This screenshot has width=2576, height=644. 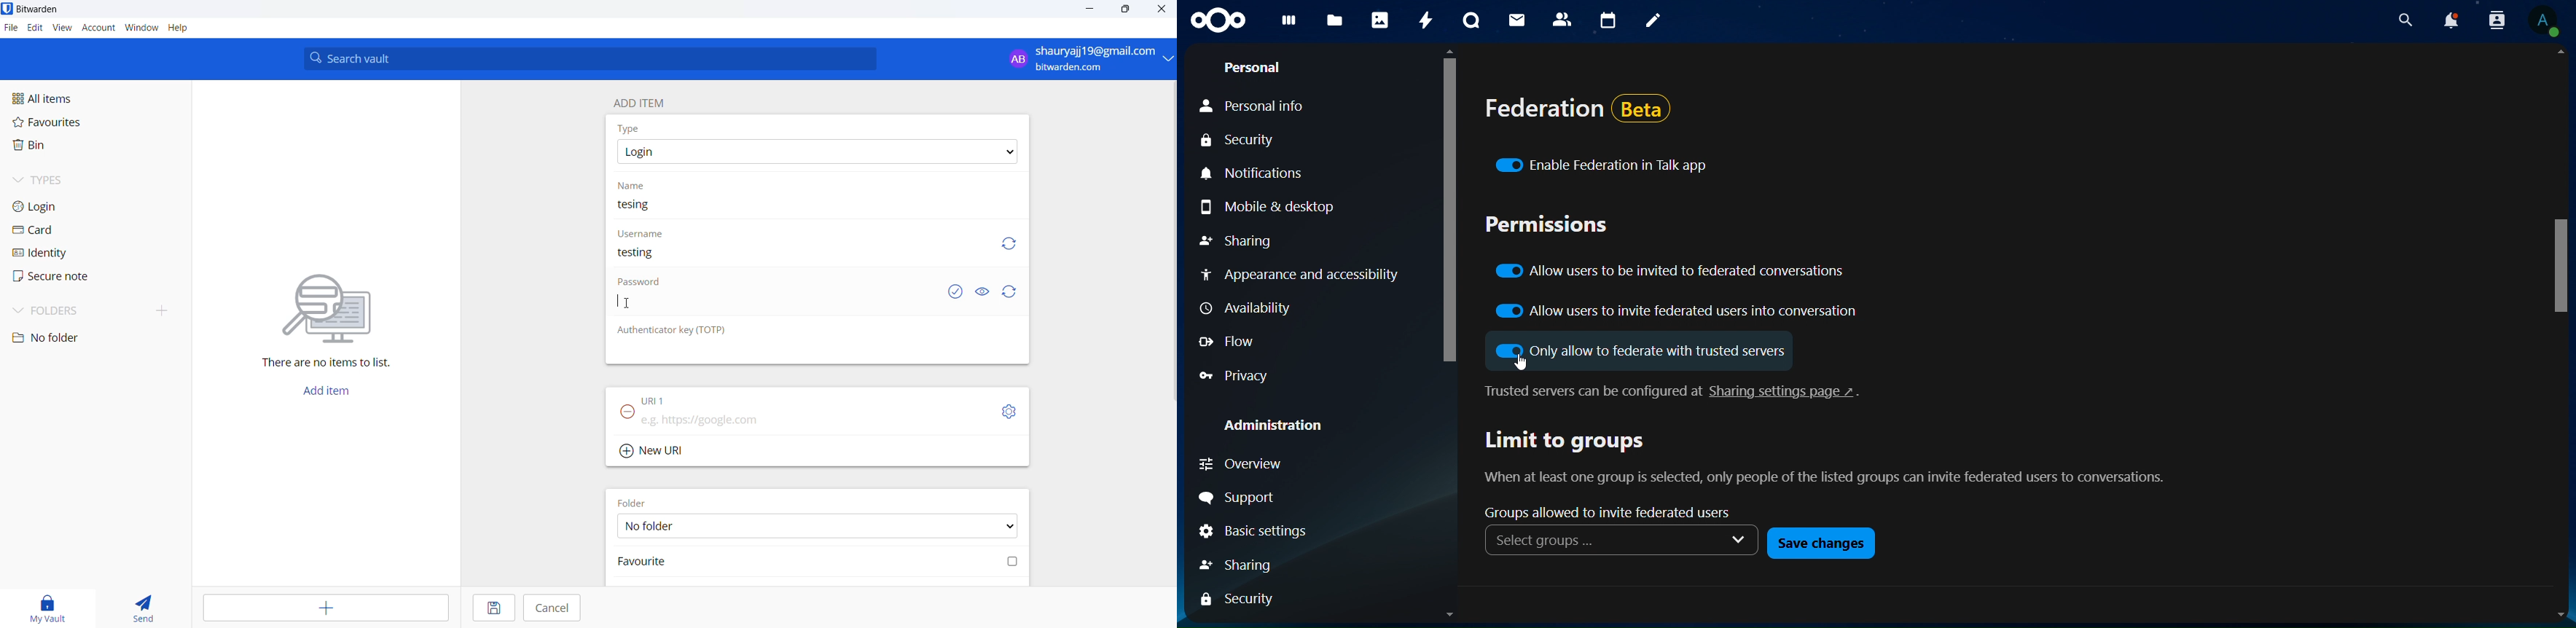 I want to click on notifications, so click(x=2449, y=20).